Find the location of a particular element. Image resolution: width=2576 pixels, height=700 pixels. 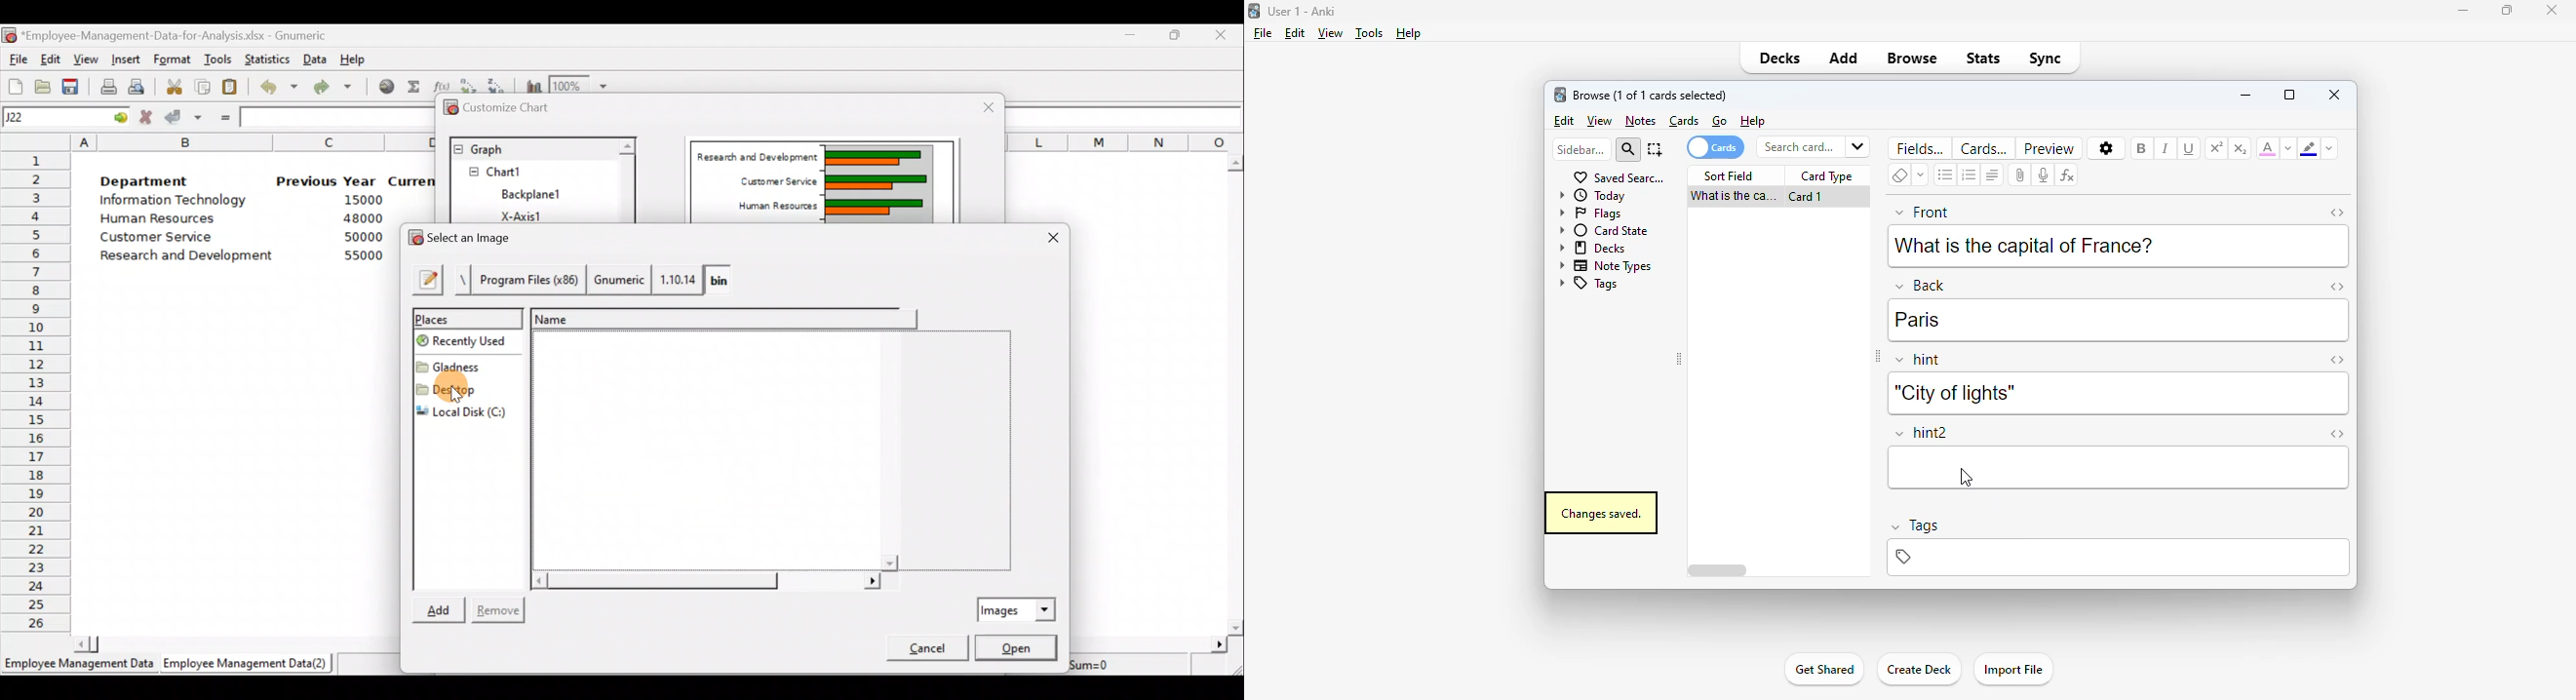

remove formatting is located at coordinates (1899, 175).